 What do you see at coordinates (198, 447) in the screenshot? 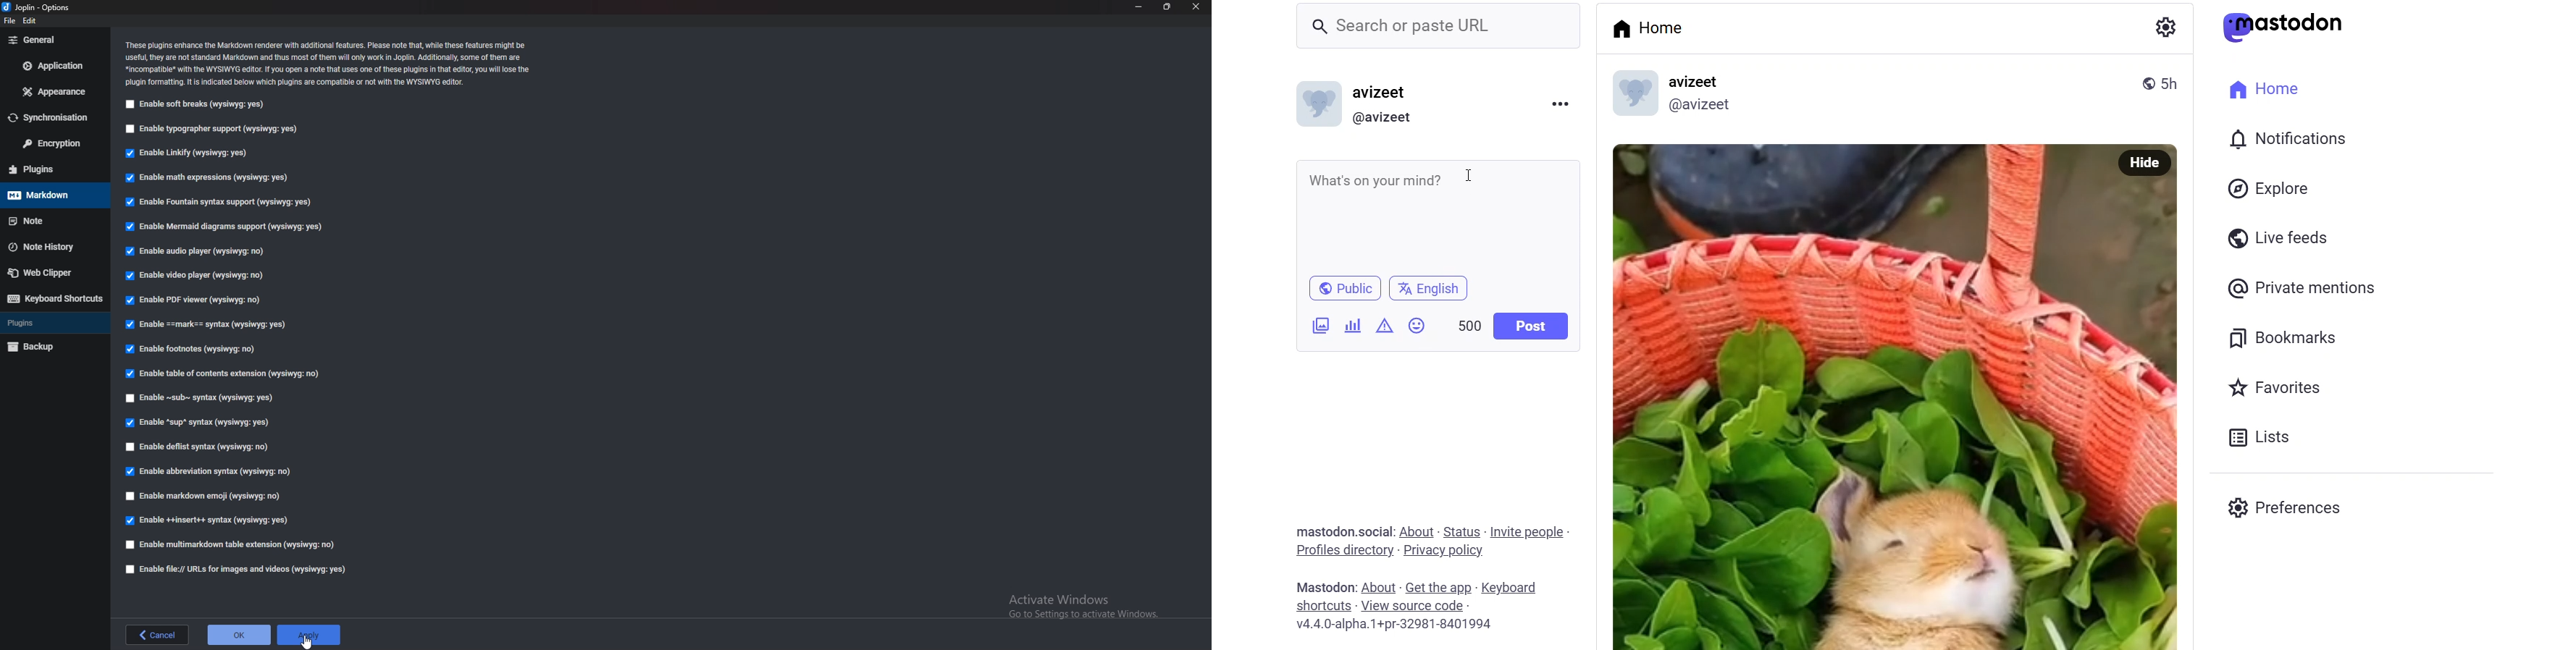
I see `enable deflist syntax` at bounding box center [198, 447].